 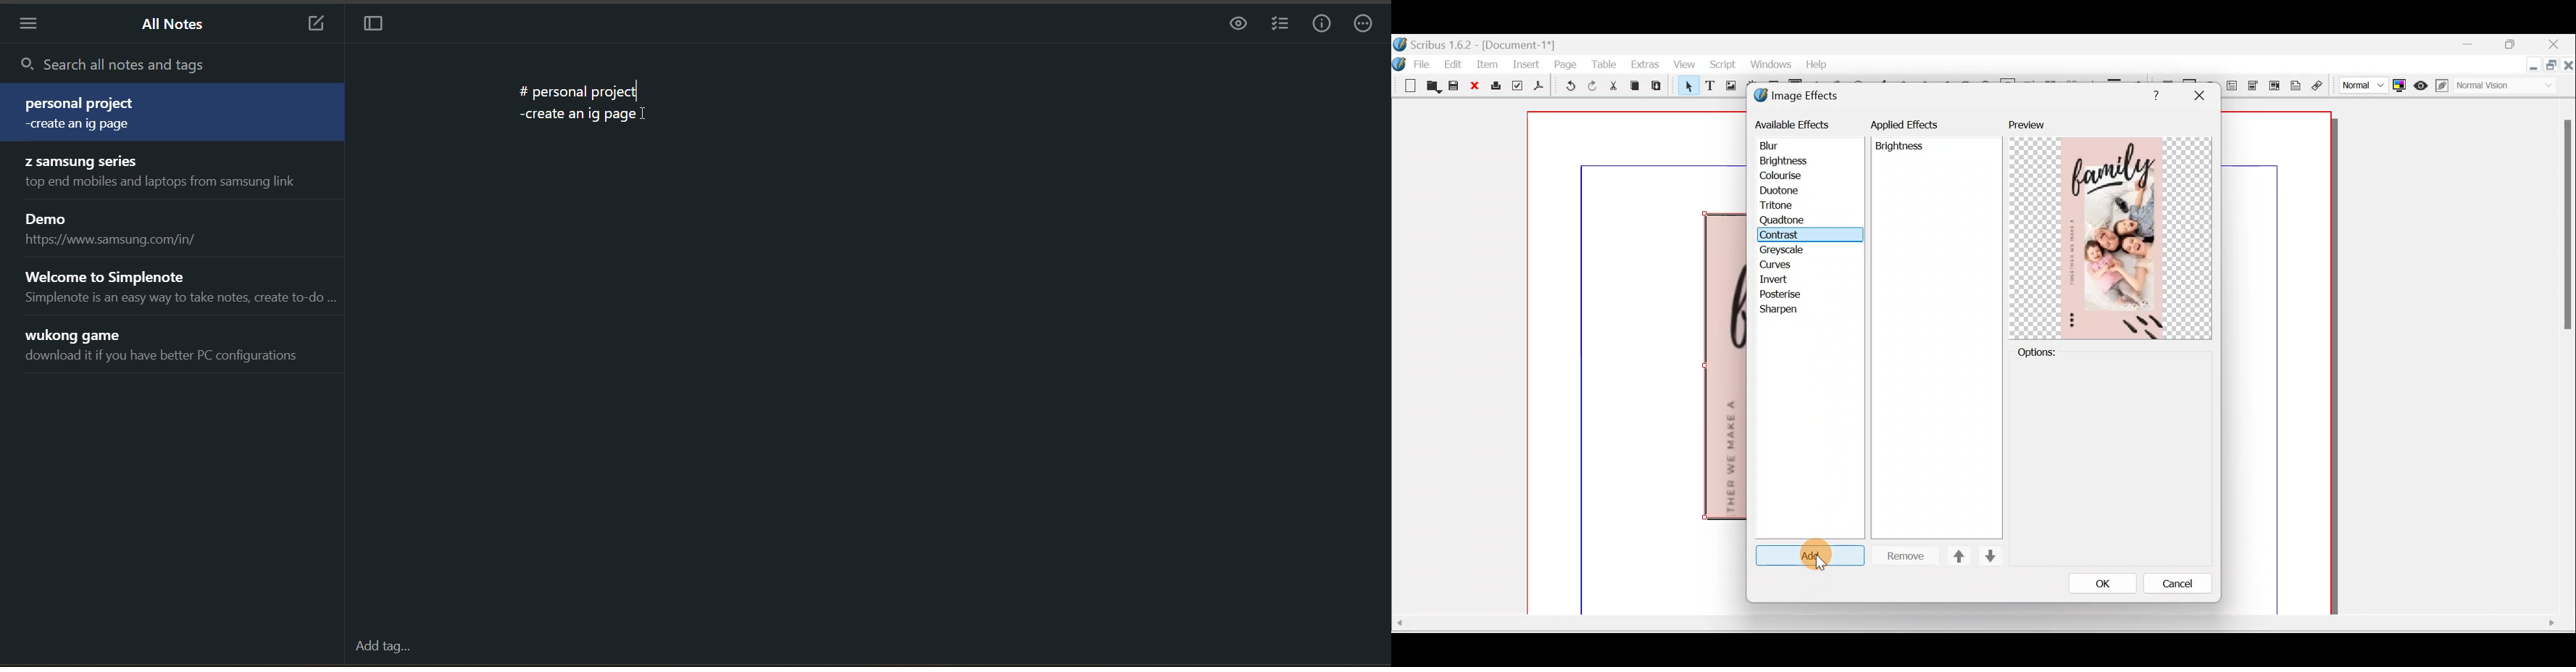 What do you see at coordinates (1592, 85) in the screenshot?
I see `Redo` at bounding box center [1592, 85].